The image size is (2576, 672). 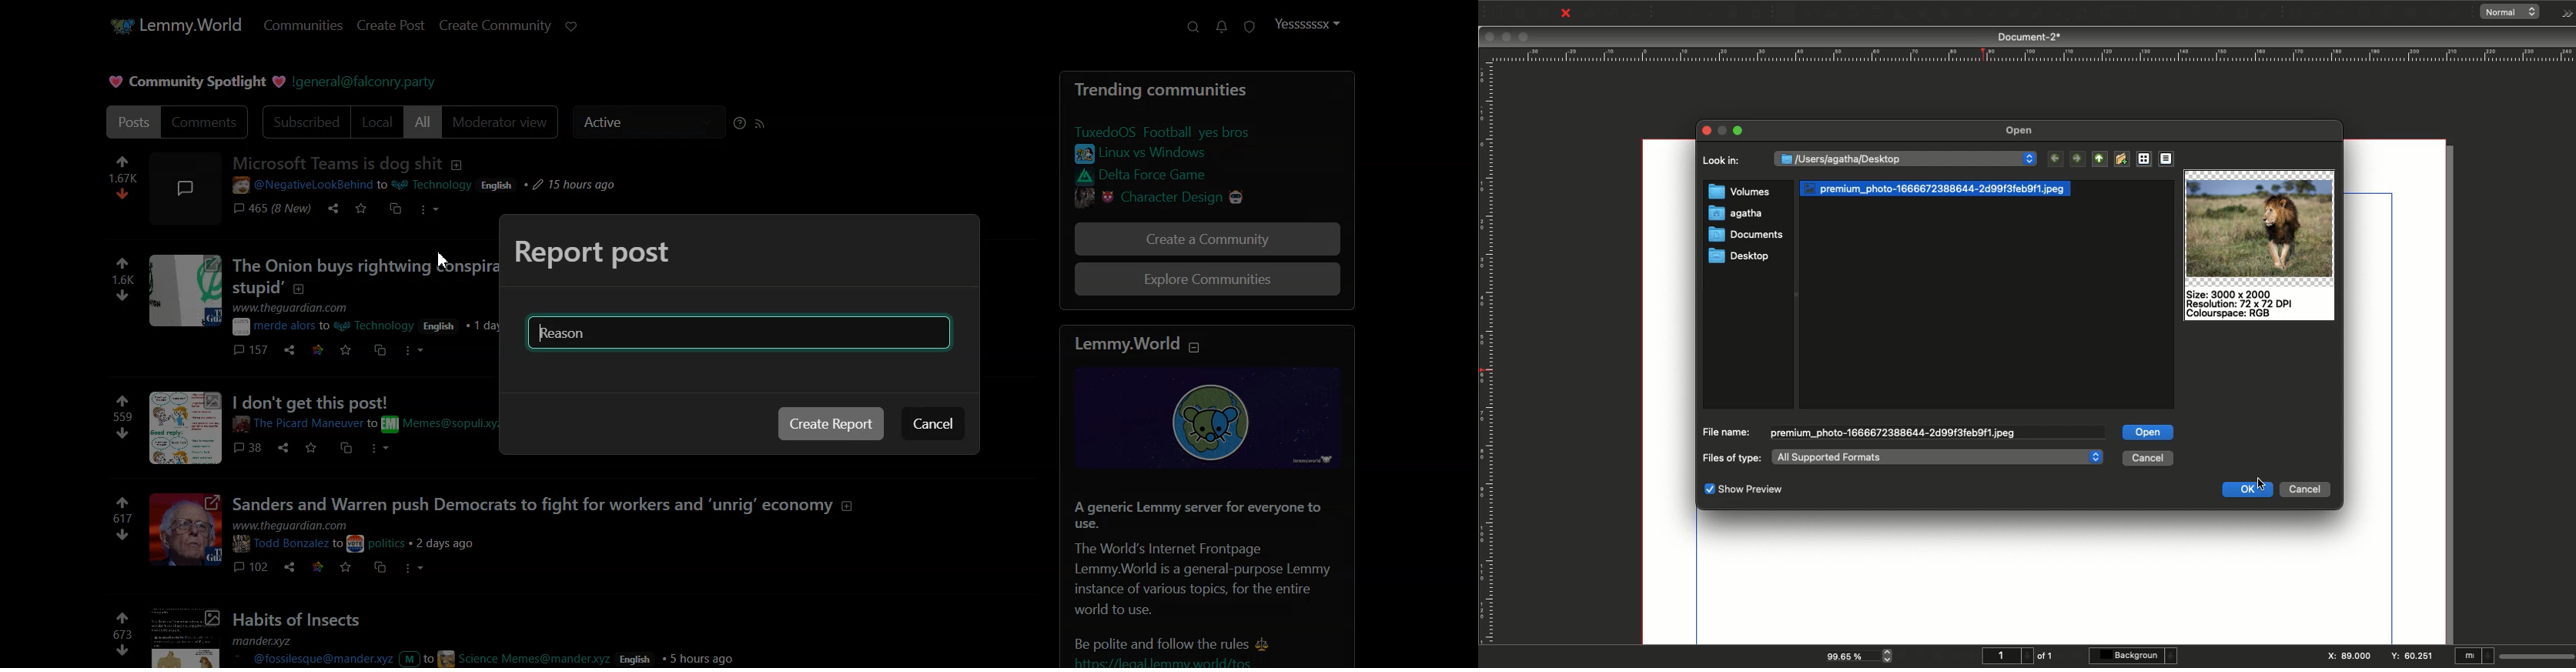 I want to click on Previous, so click(x=2059, y=160).